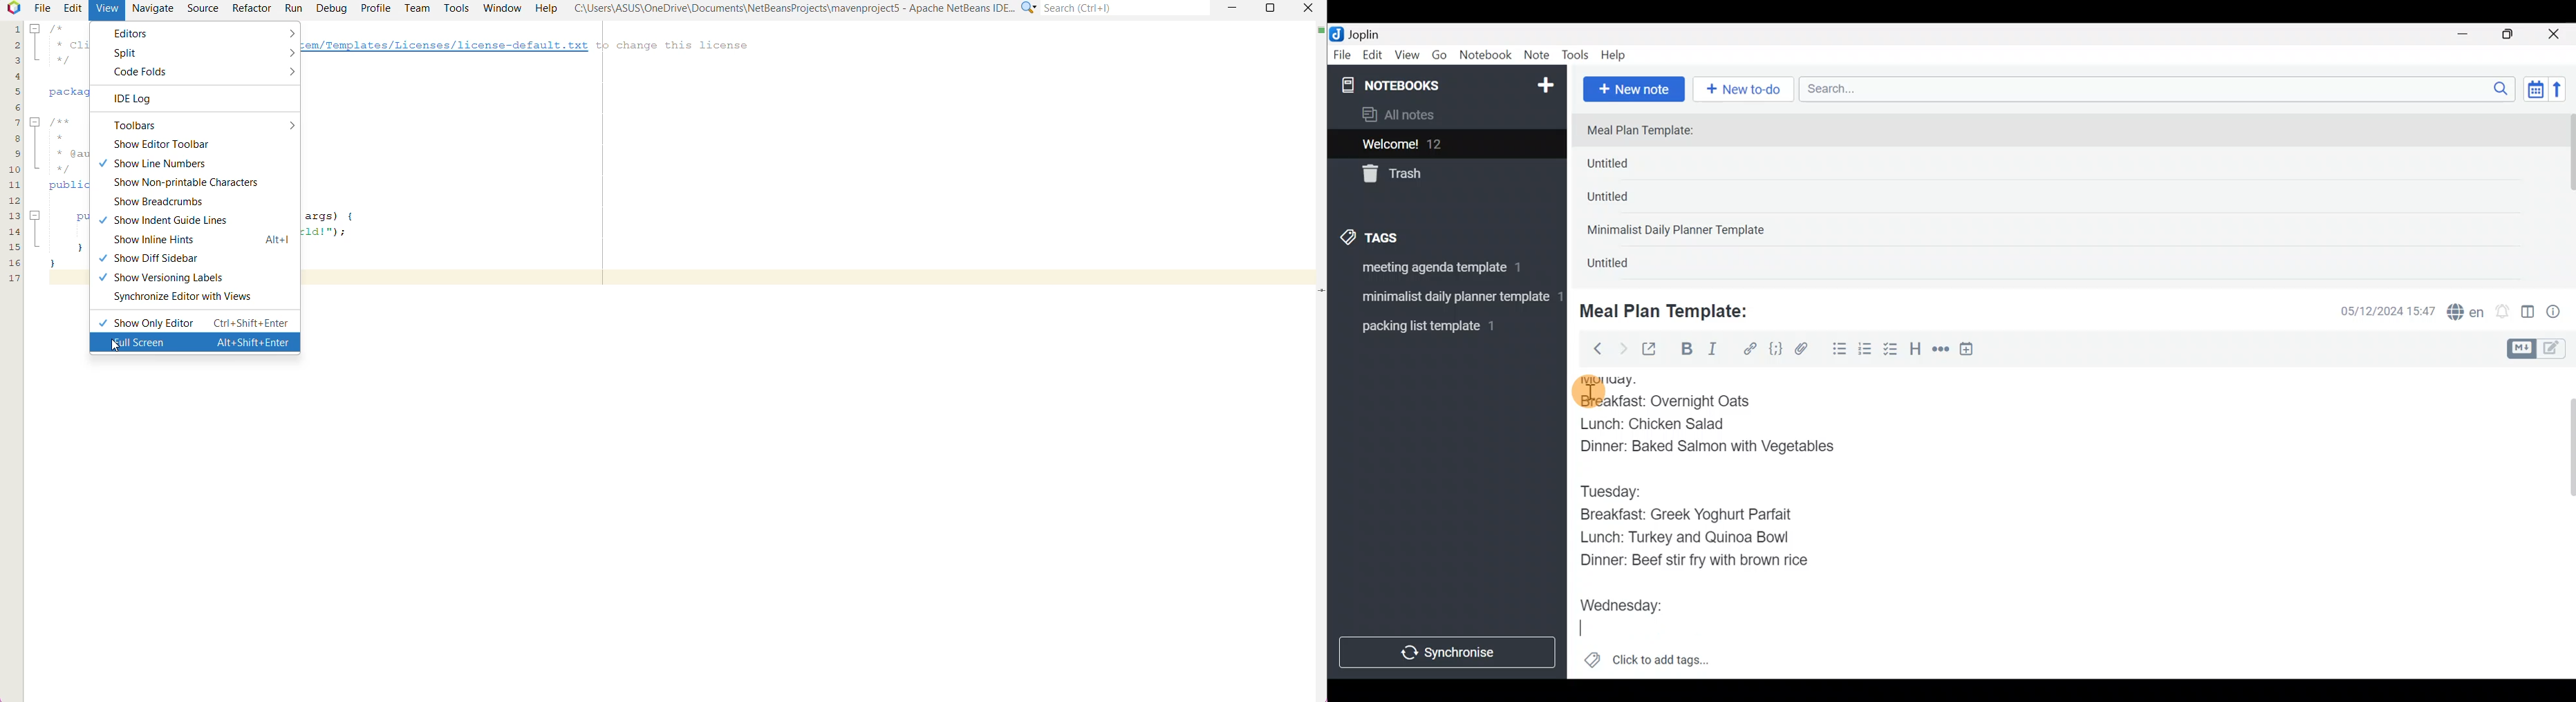 Image resolution: width=2576 pixels, height=728 pixels. What do you see at coordinates (2540, 347) in the screenshot?
I see `Toggle editors` at bounding box center [2540, 347].